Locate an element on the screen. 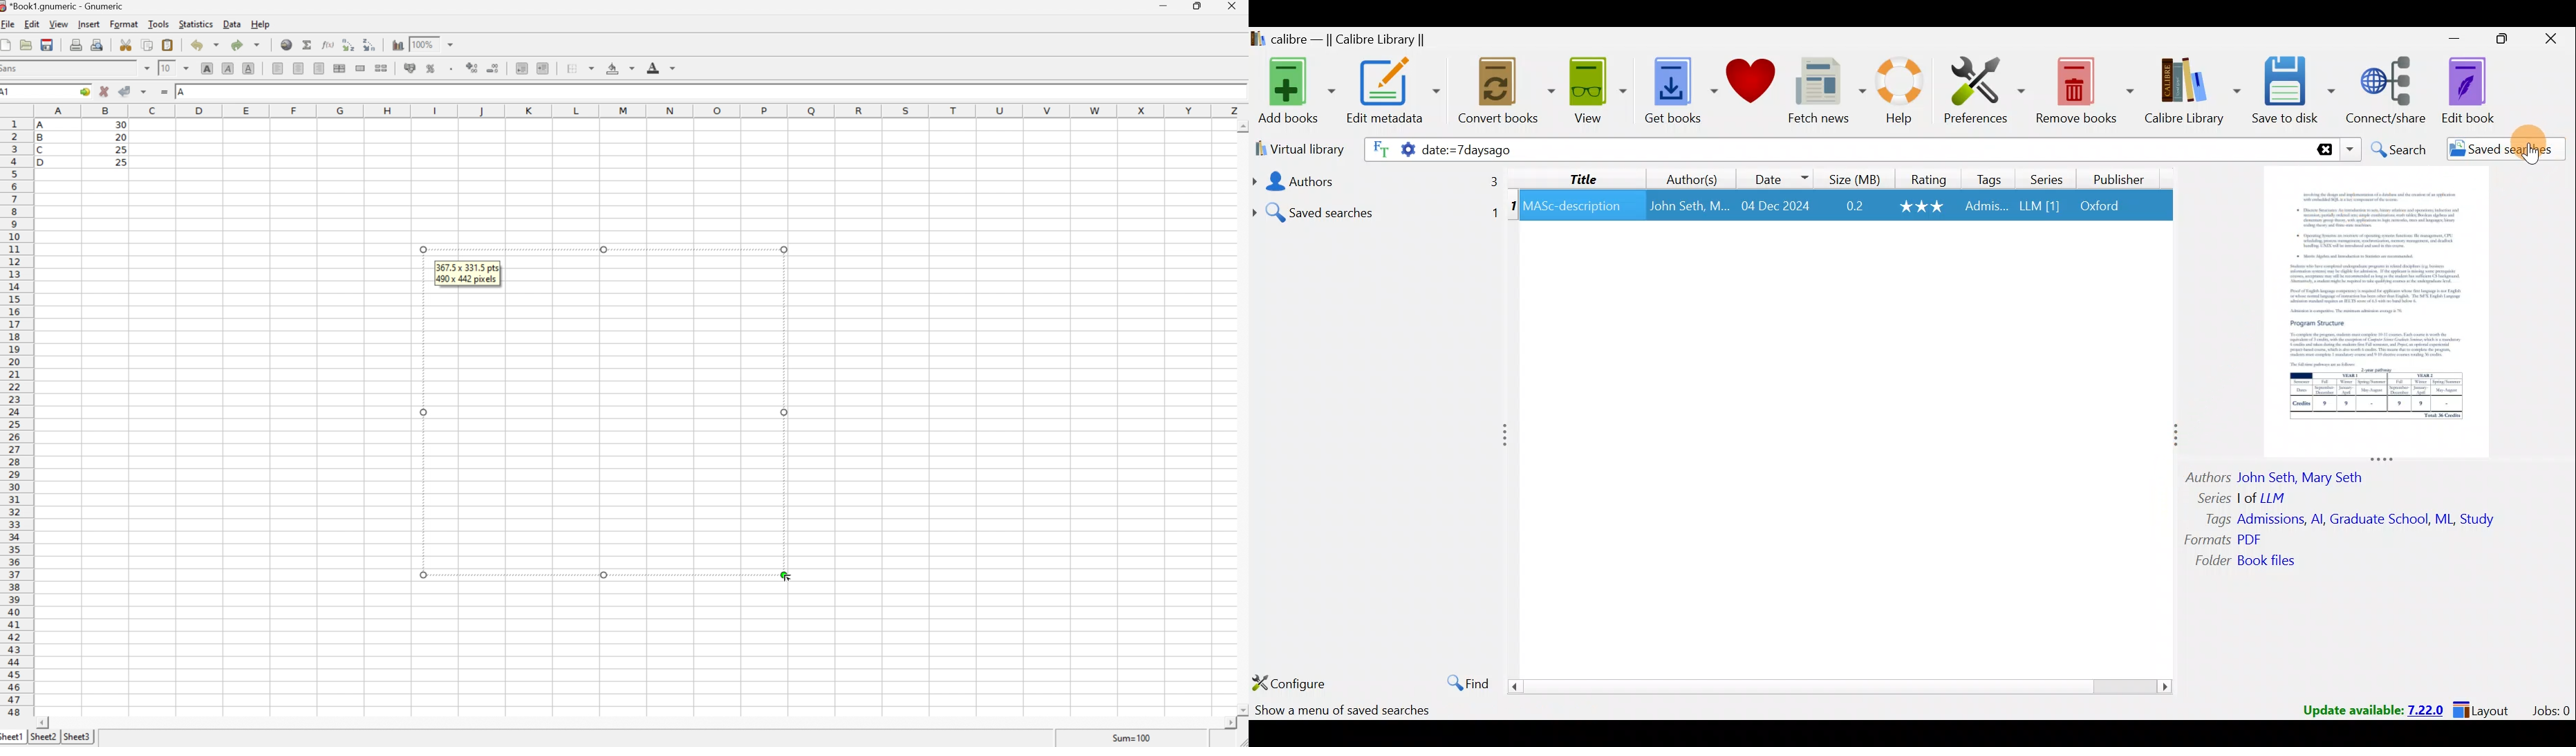 The image size is (2576, 756). Bold is located at coordinates (207, 68).